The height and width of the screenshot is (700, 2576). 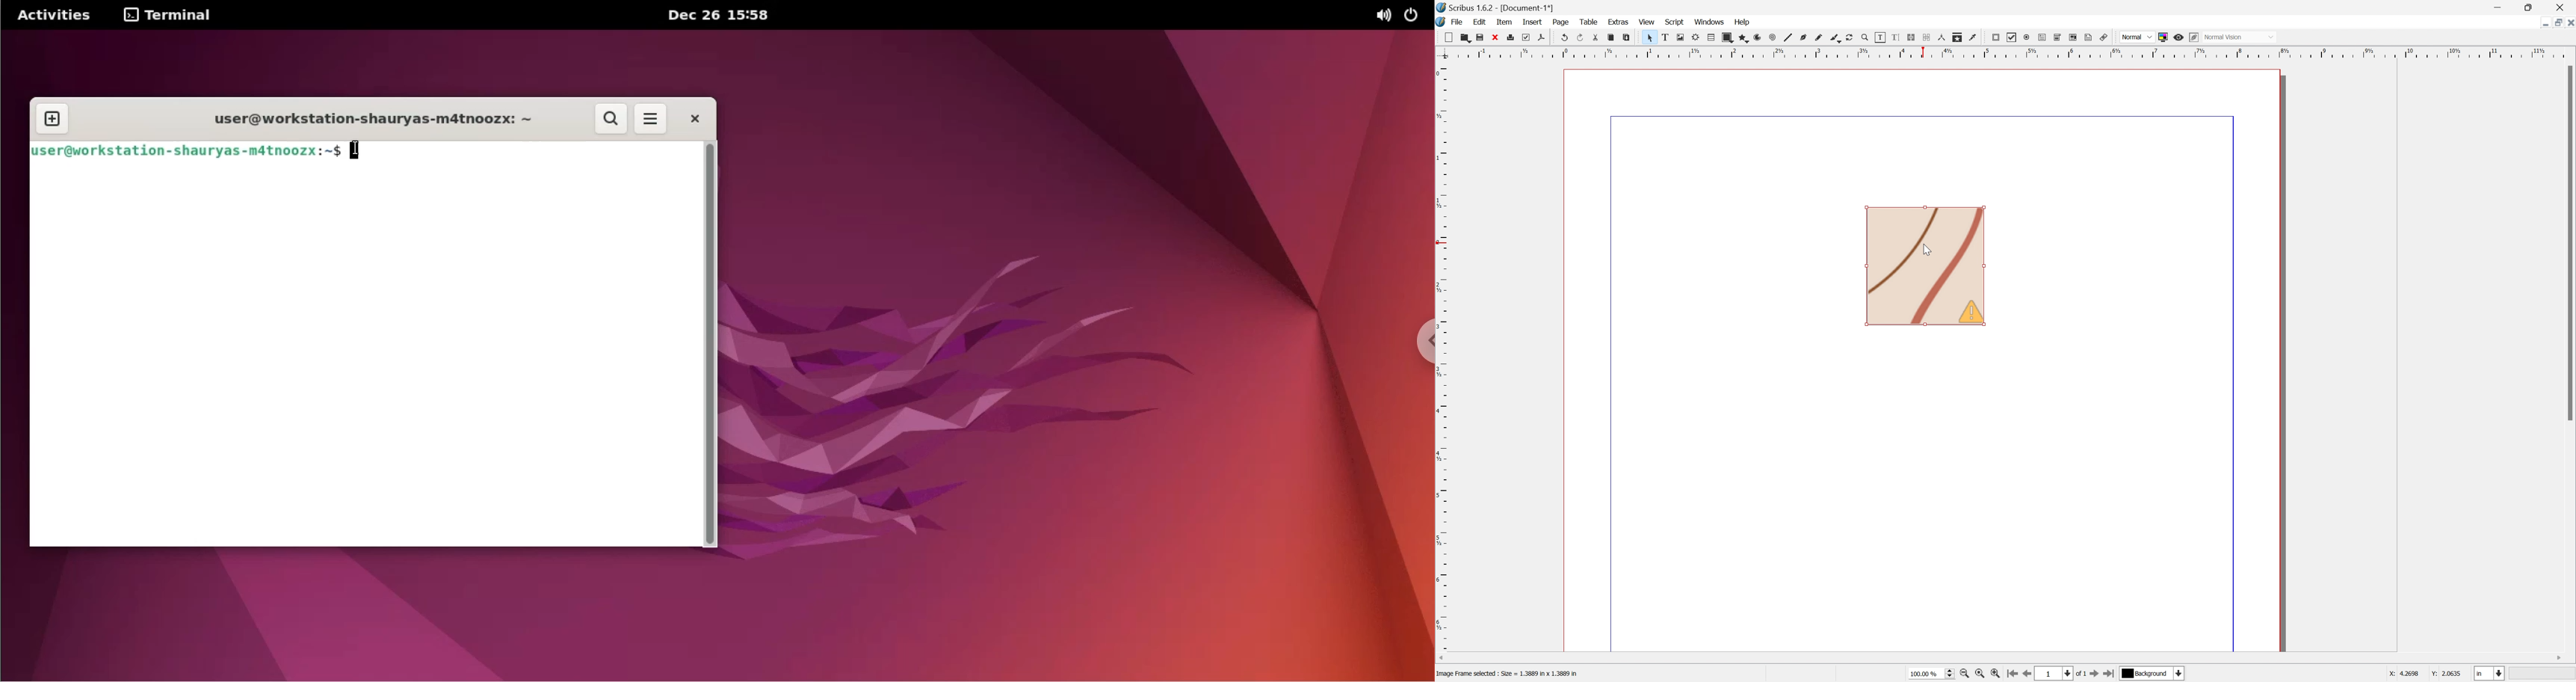 I want to click on Image frame, so click(x=1684, y=36).